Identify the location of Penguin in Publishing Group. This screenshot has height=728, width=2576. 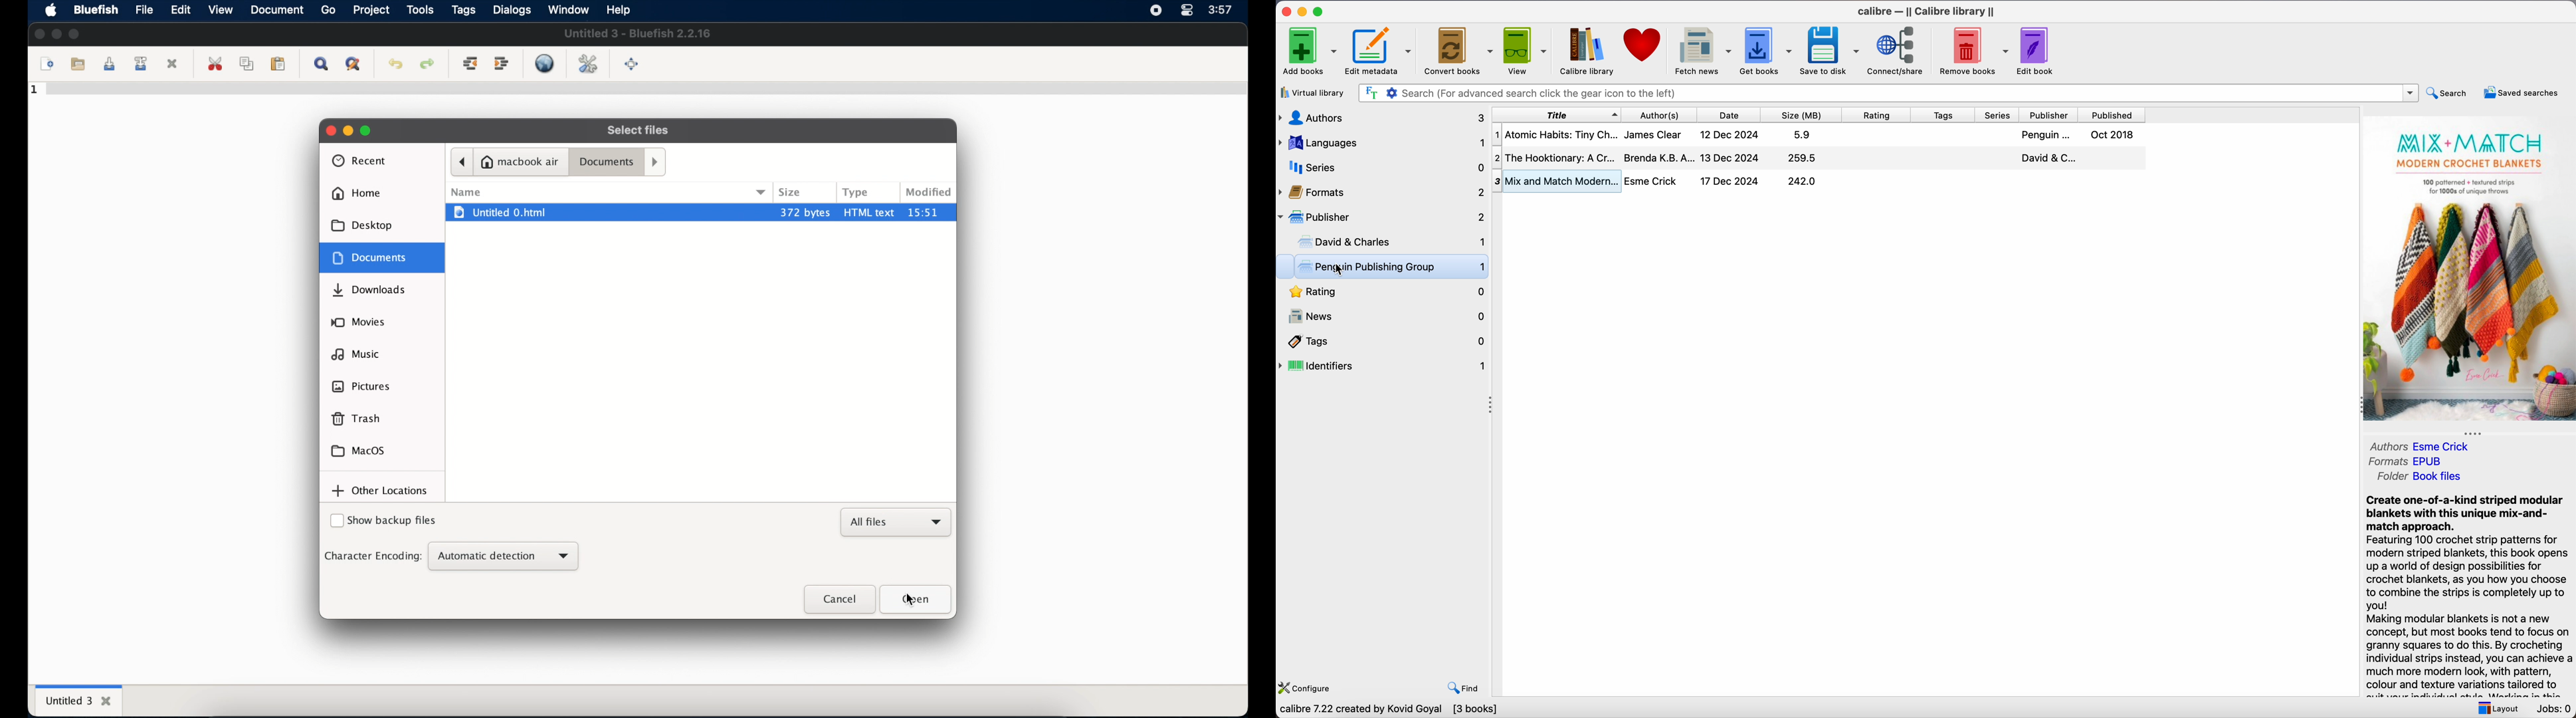
(1391, 268).